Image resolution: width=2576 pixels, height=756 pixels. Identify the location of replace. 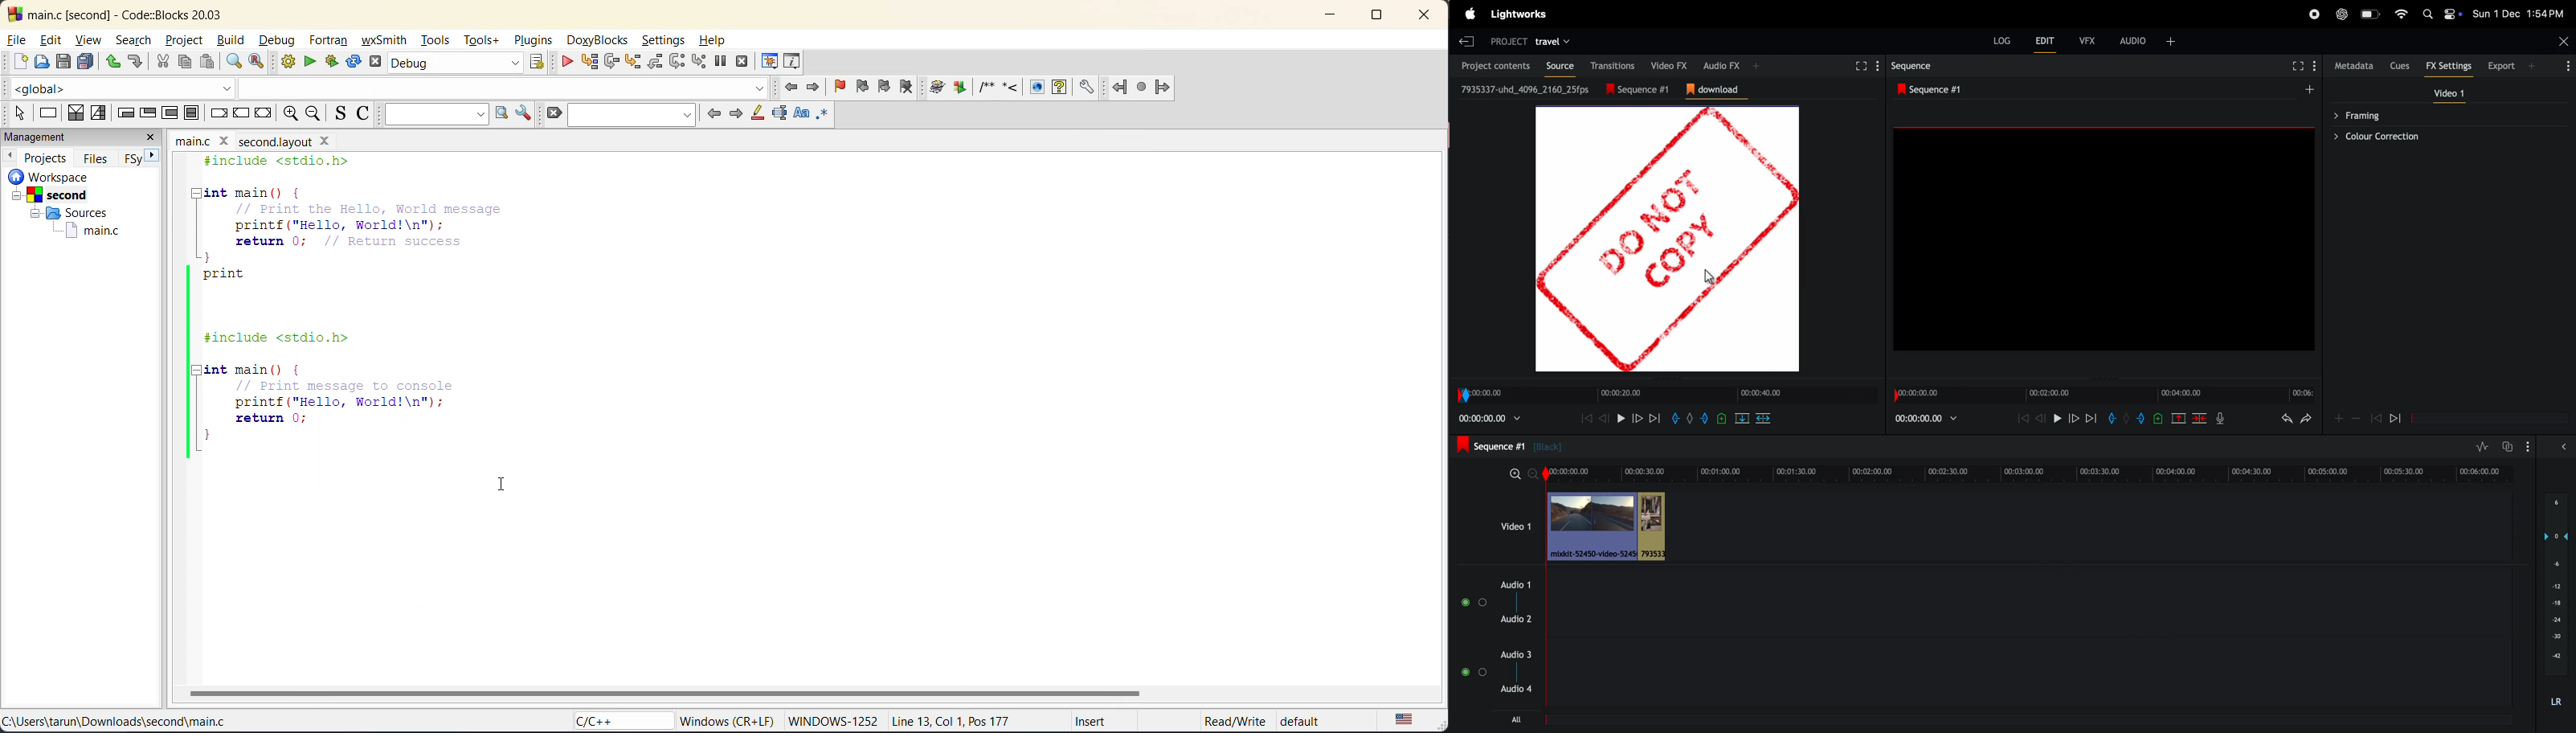
(264, 63).